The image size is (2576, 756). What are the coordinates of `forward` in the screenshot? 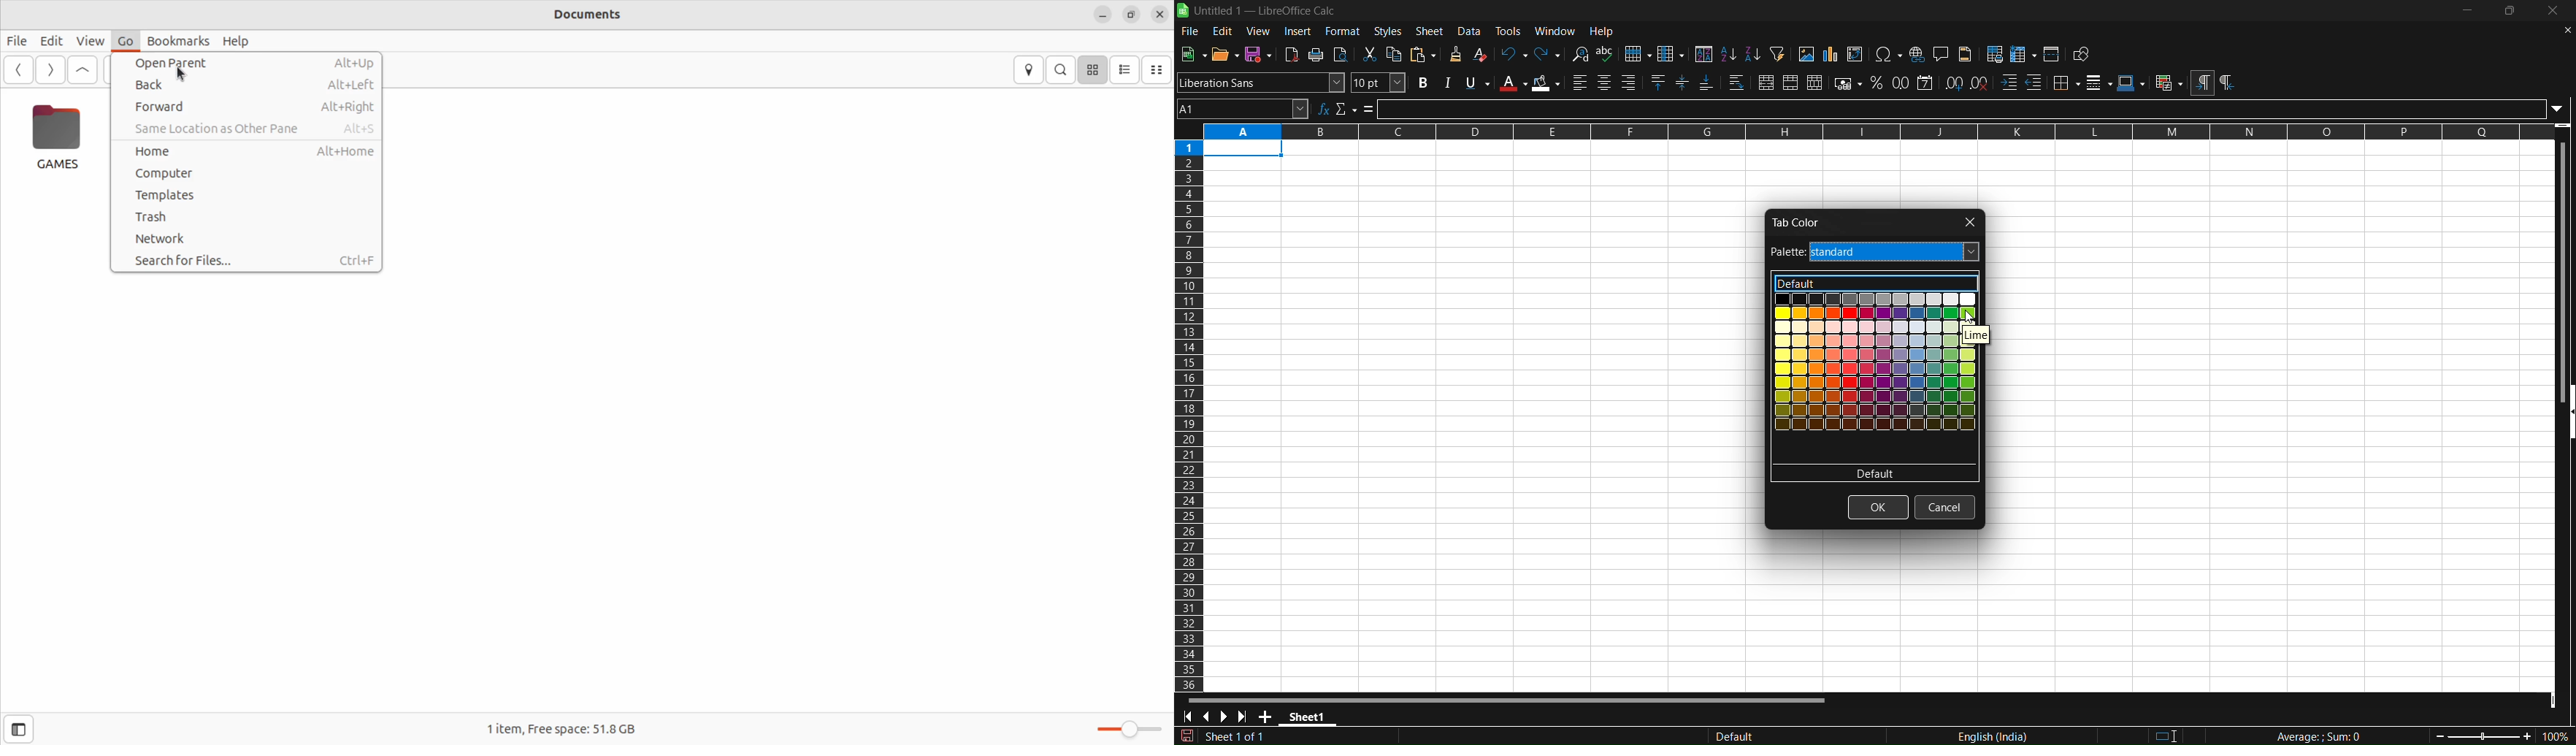 It's located at (252, 106).